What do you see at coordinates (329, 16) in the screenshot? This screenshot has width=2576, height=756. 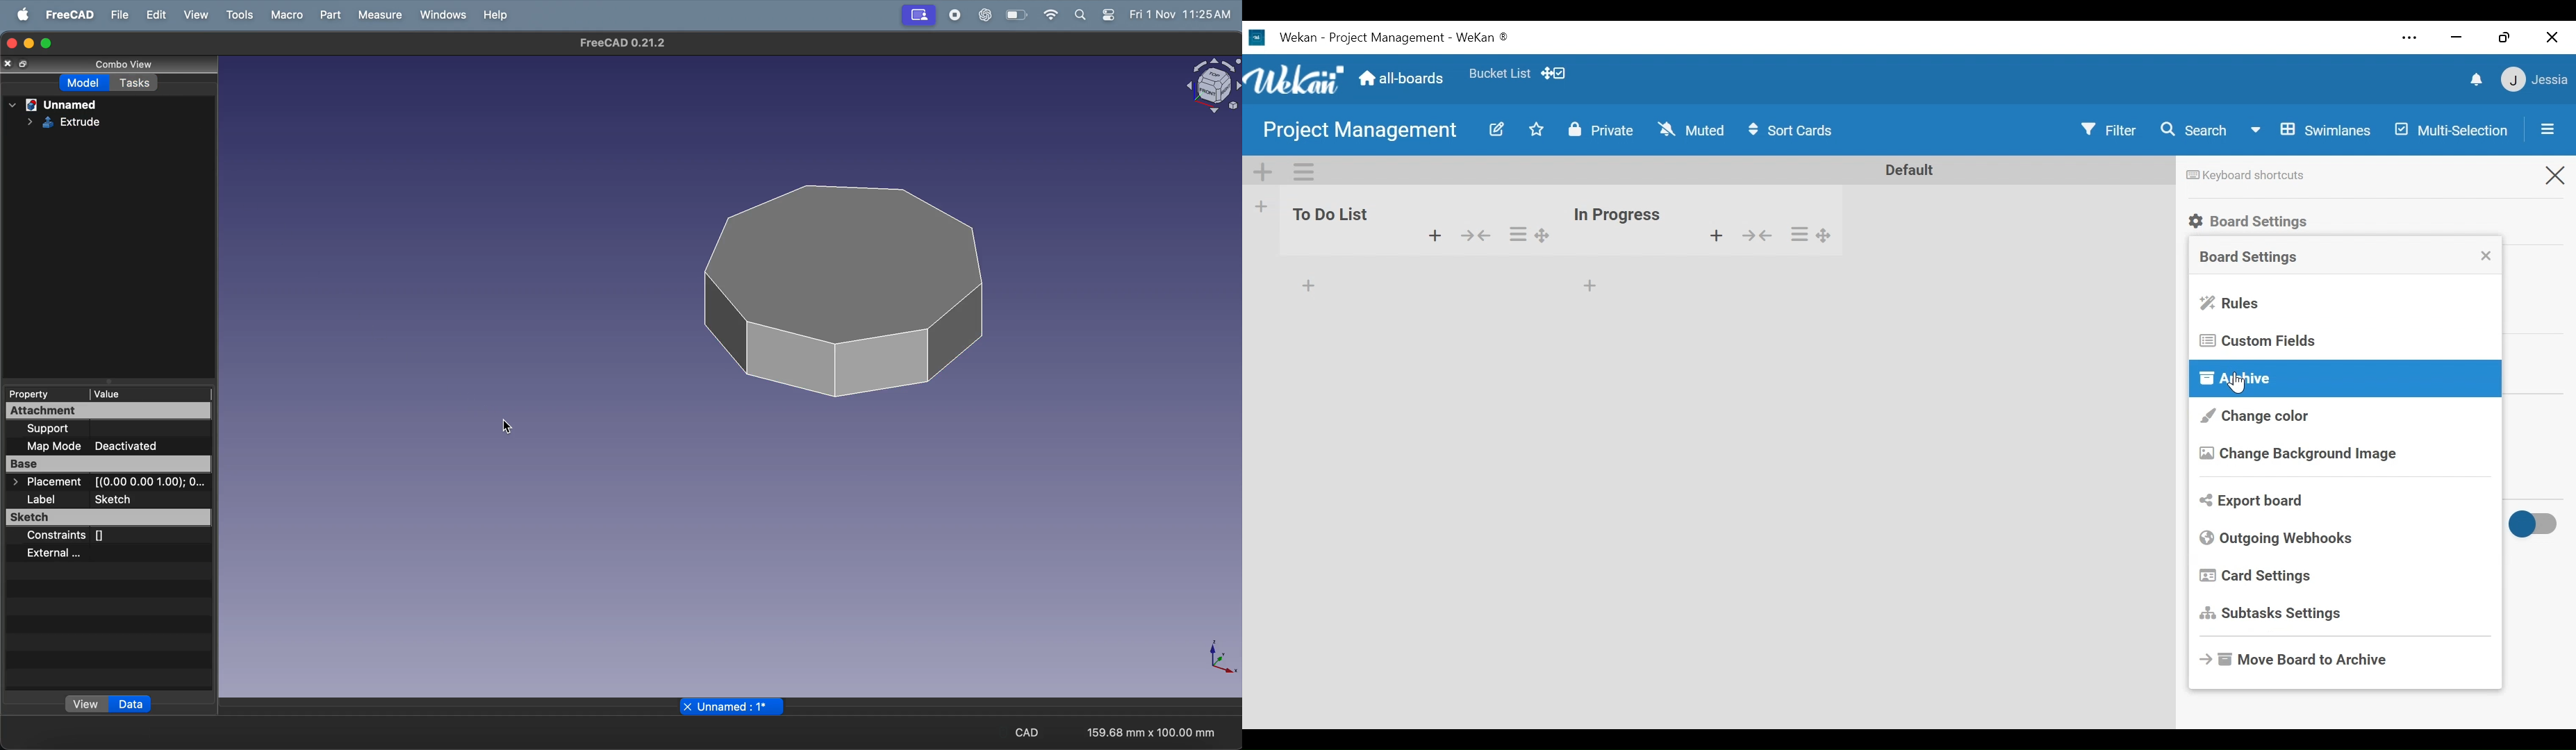 I see `part` at bounding box center [329, 16].